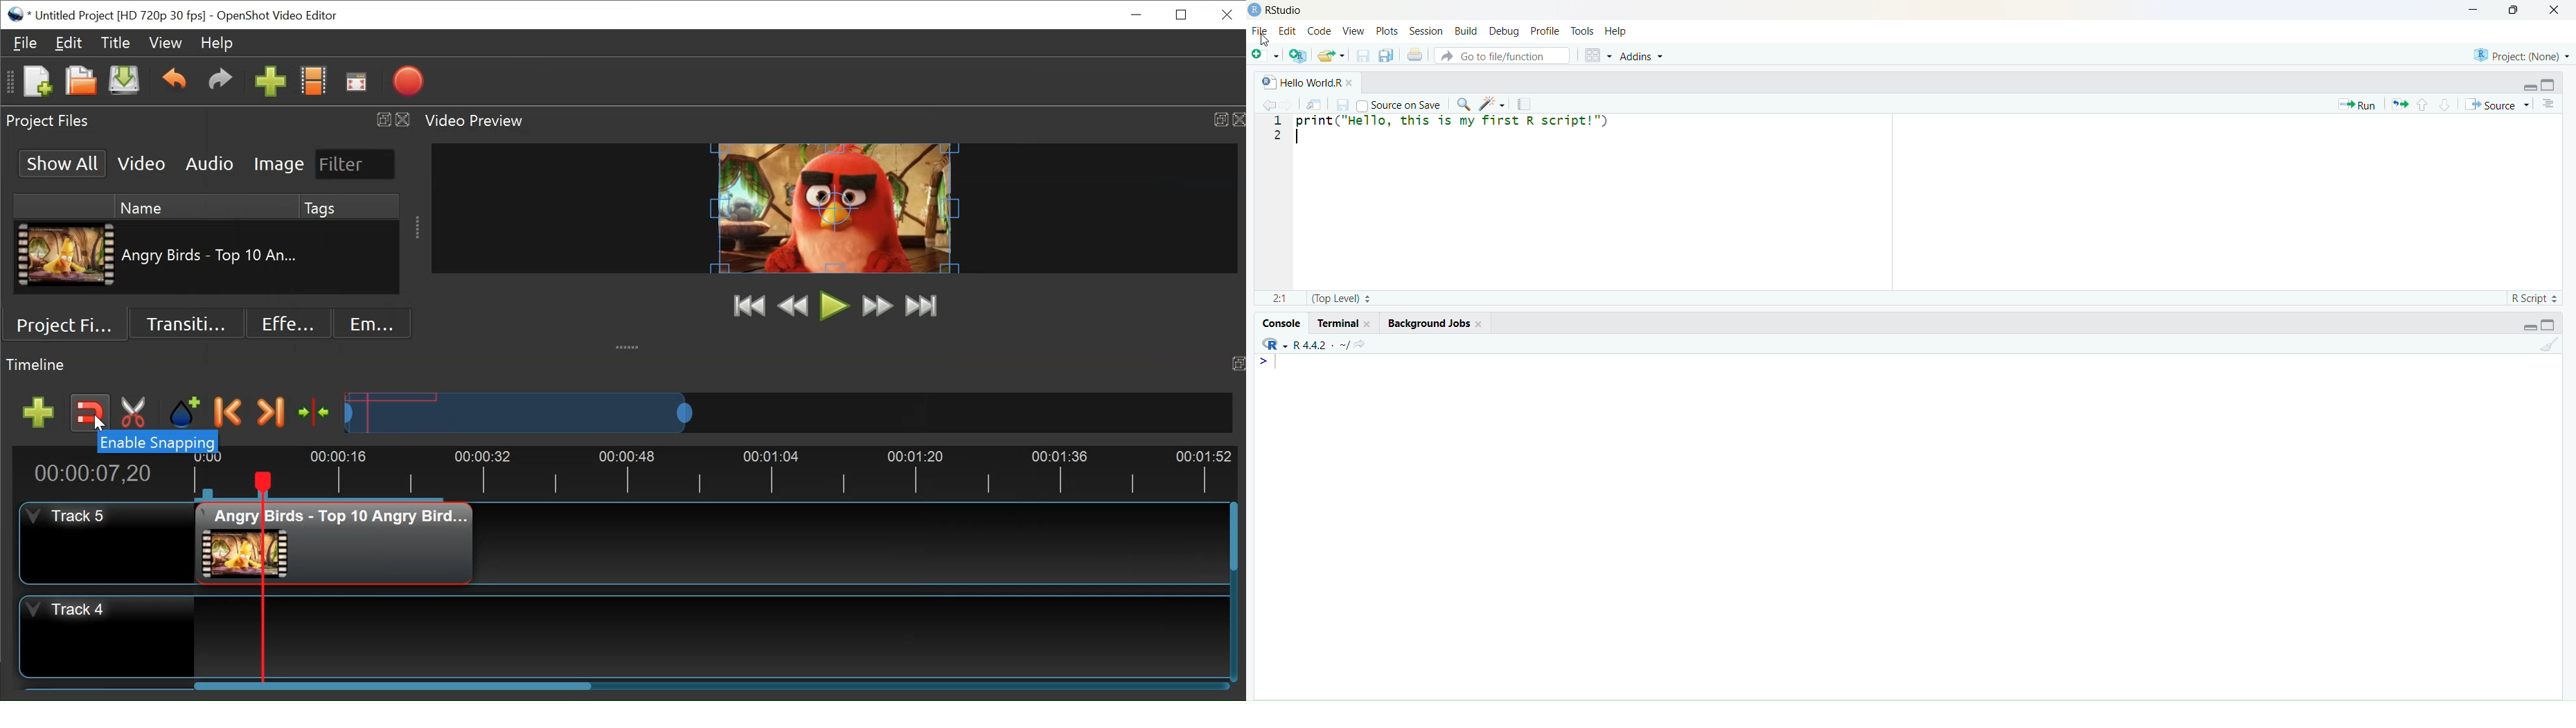 The image size is (2576, 728). What do you see at coordinates (2442, 103) in the screenshot?
I see `Go to next section/chunk (Ctrl + pgDn)` at bounding box center [2442, 103].